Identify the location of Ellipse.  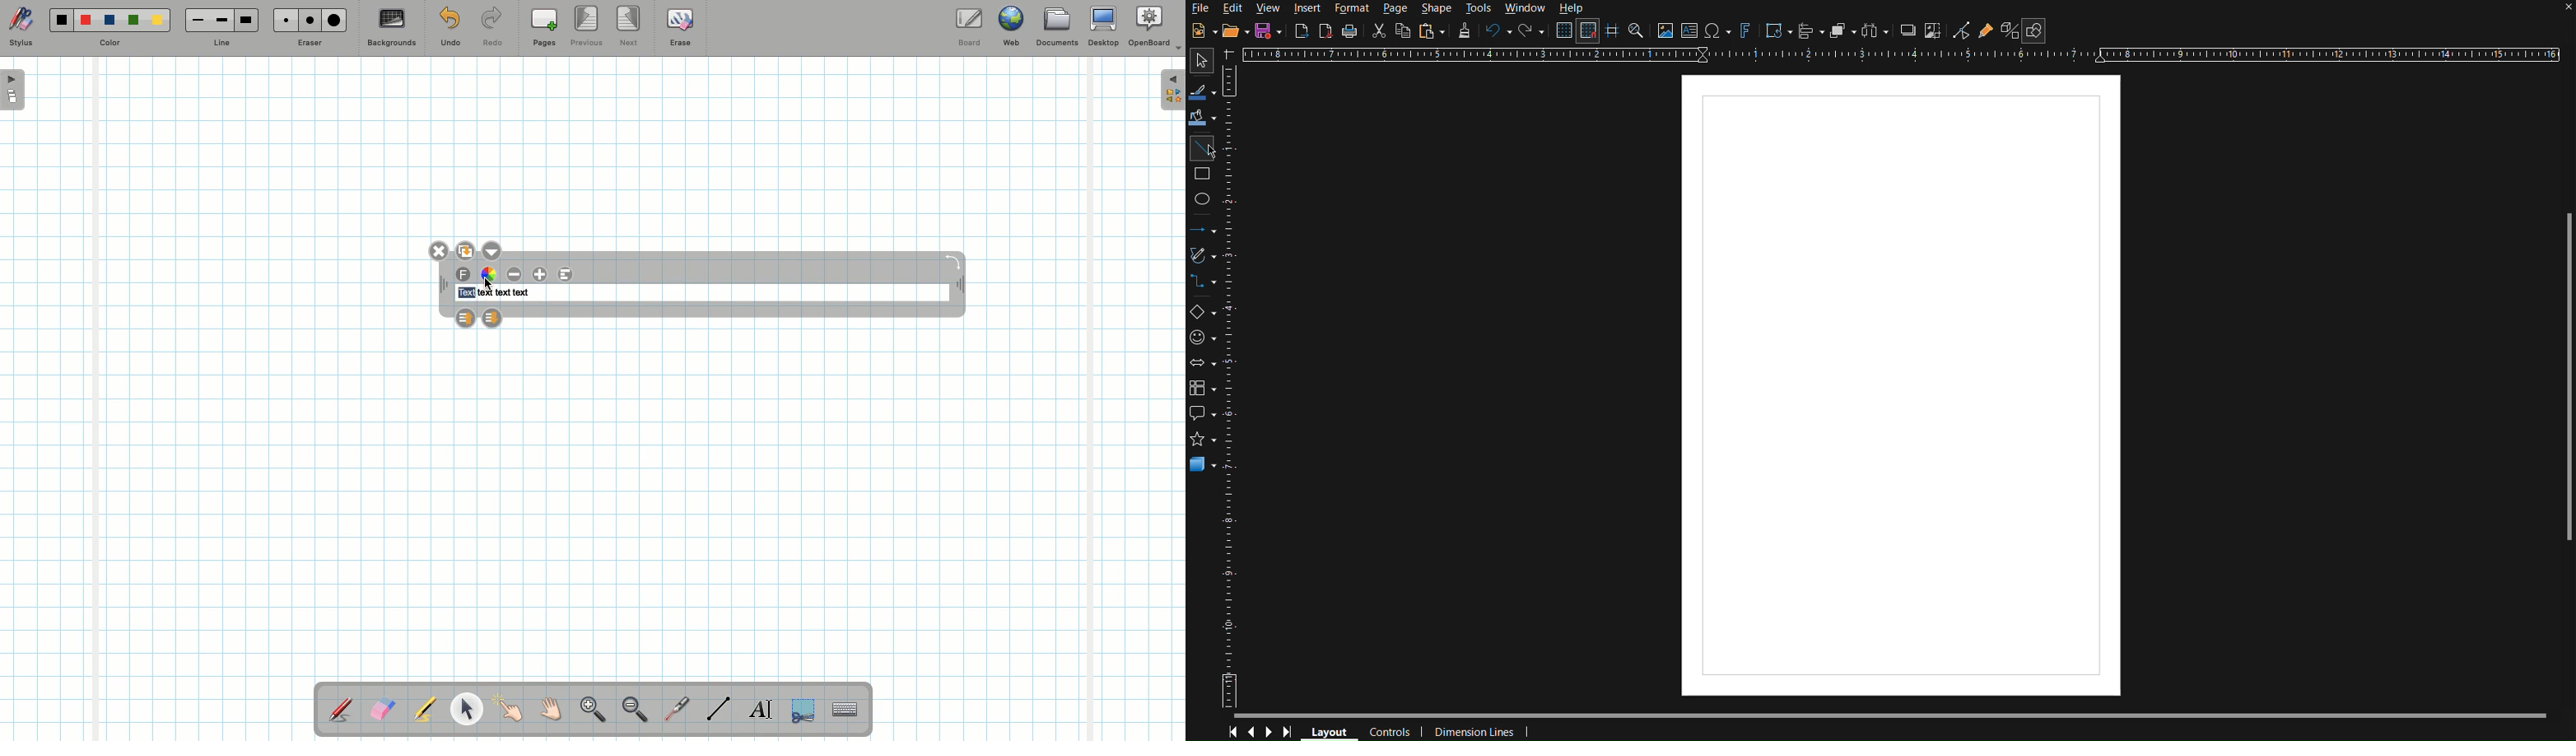
(1203, 198).